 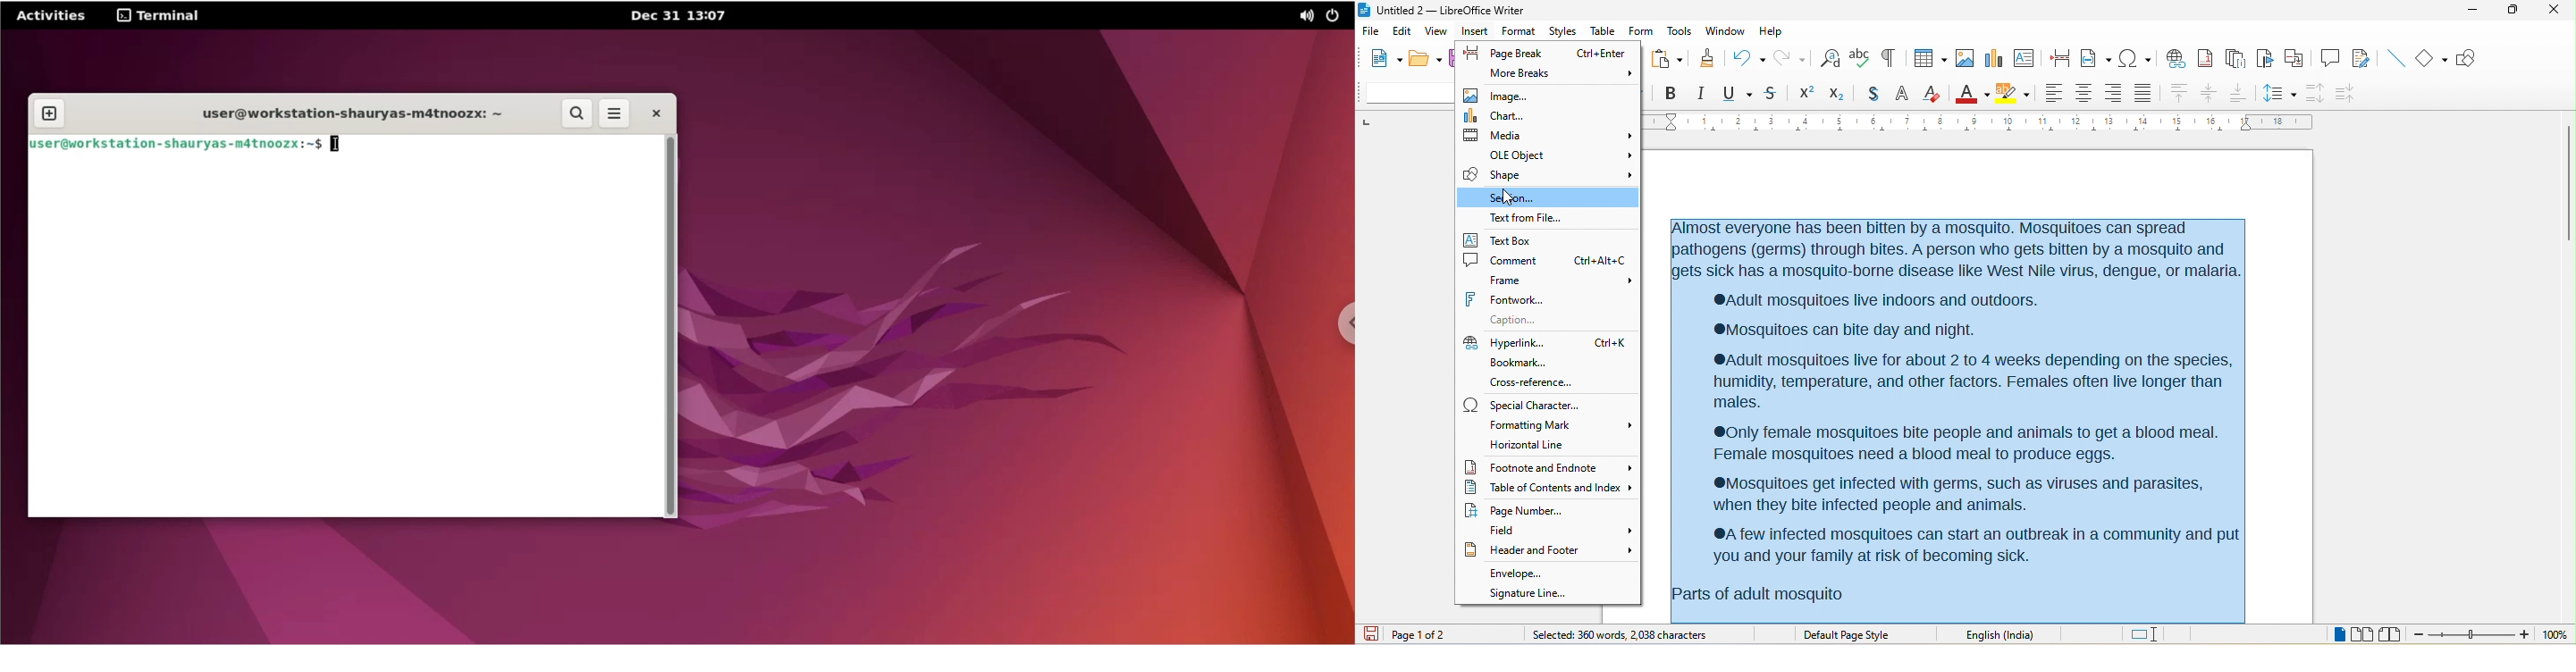 I want to click on comment, so click(x=2329, y=57).